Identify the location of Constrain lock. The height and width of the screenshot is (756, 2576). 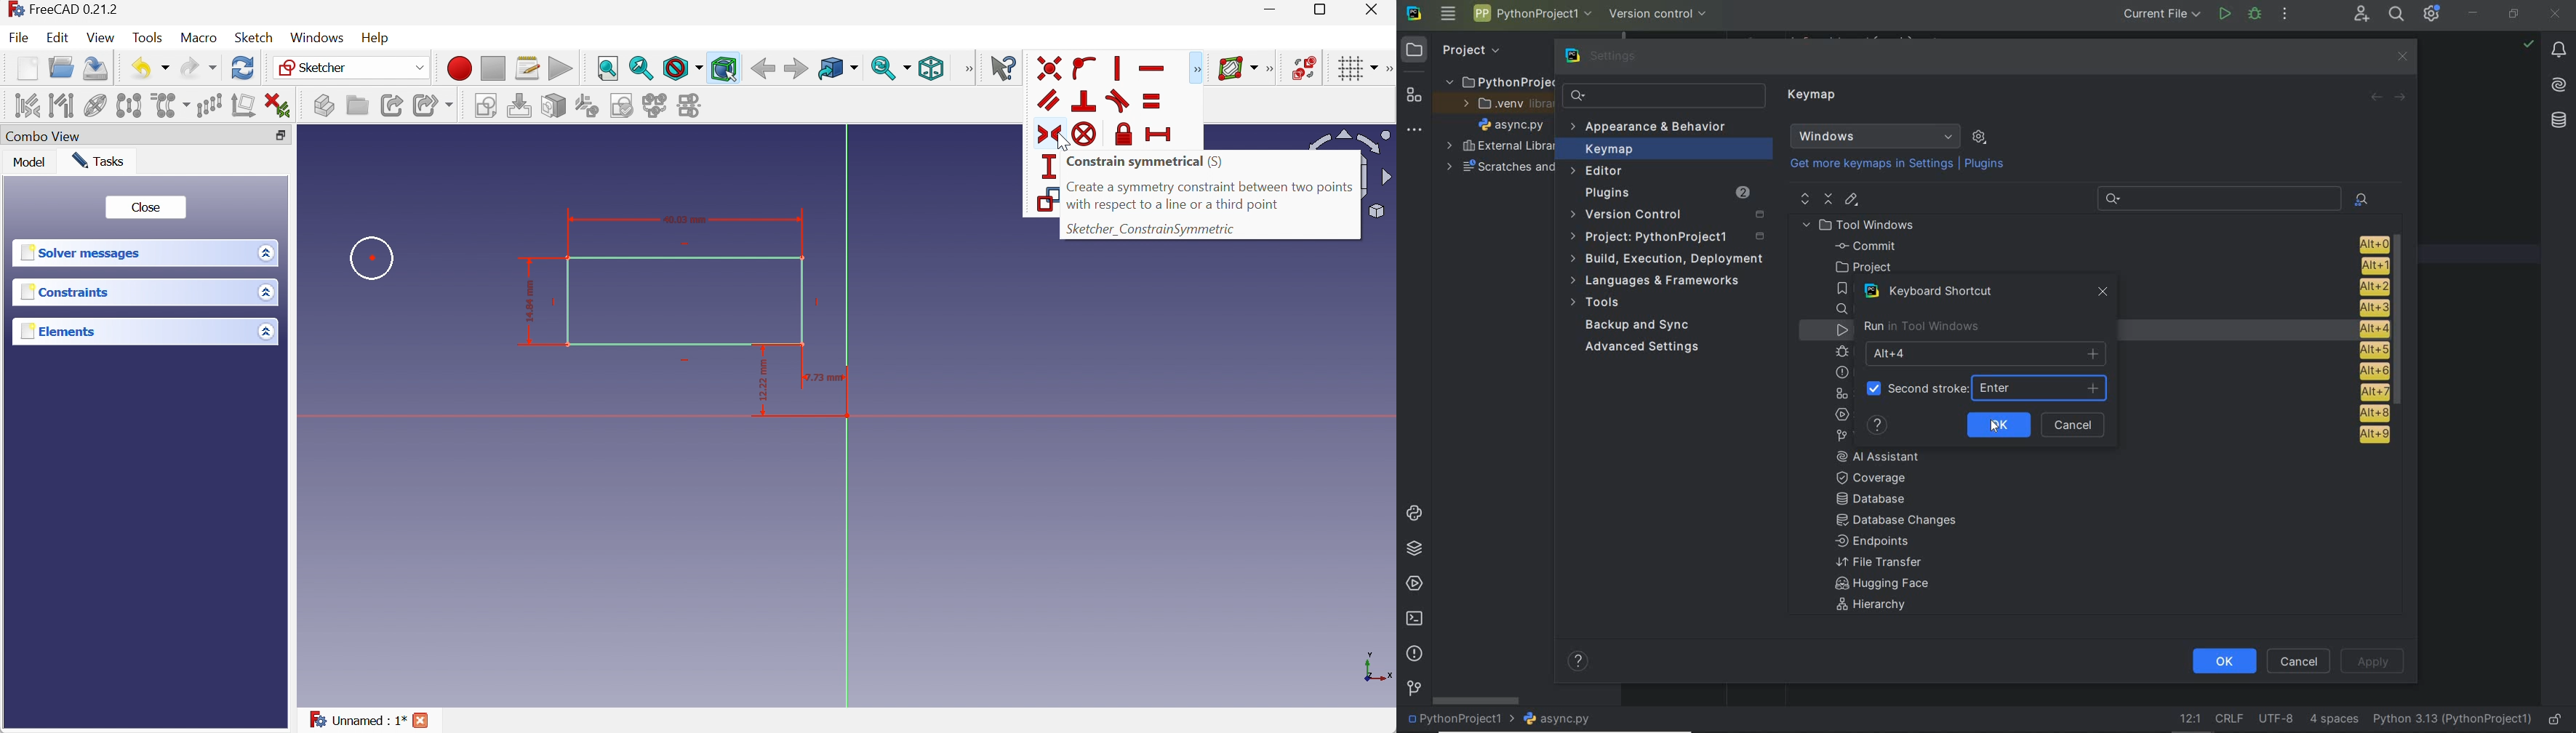
(1121, 134).